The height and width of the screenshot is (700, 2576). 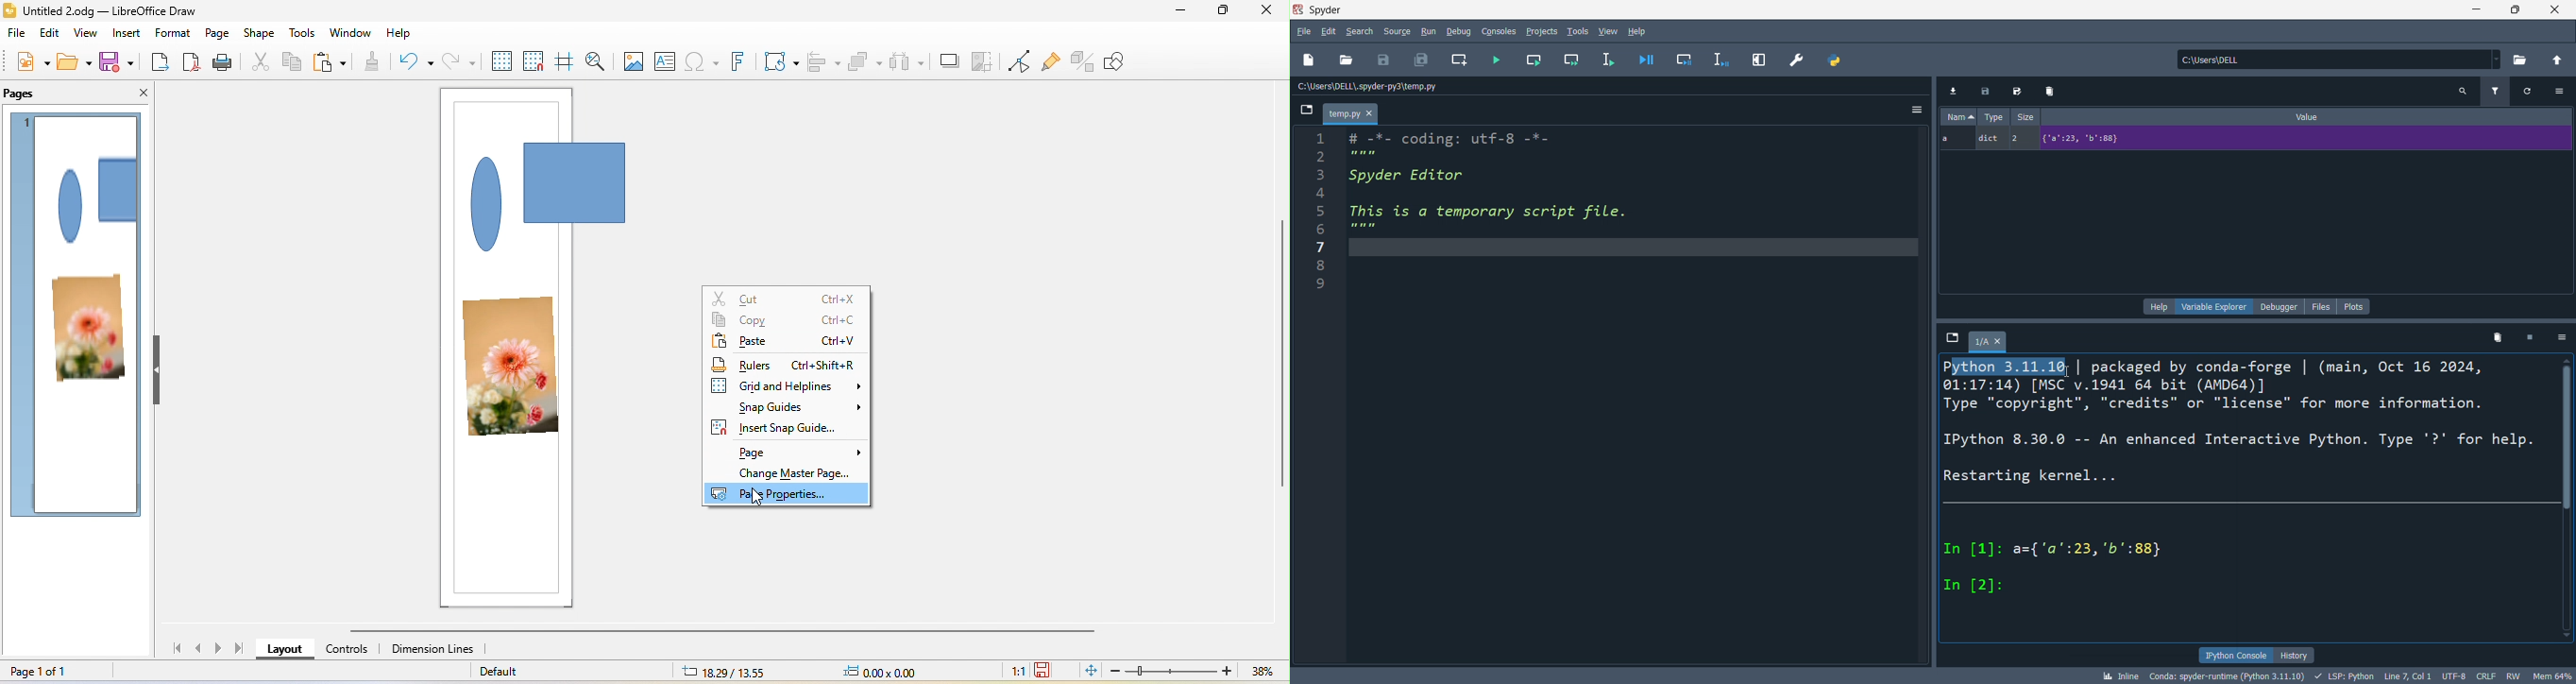 What do you see at coordinates (2322, 306) in the screenshot?
I see `files` at bounding box center [2322, 306].